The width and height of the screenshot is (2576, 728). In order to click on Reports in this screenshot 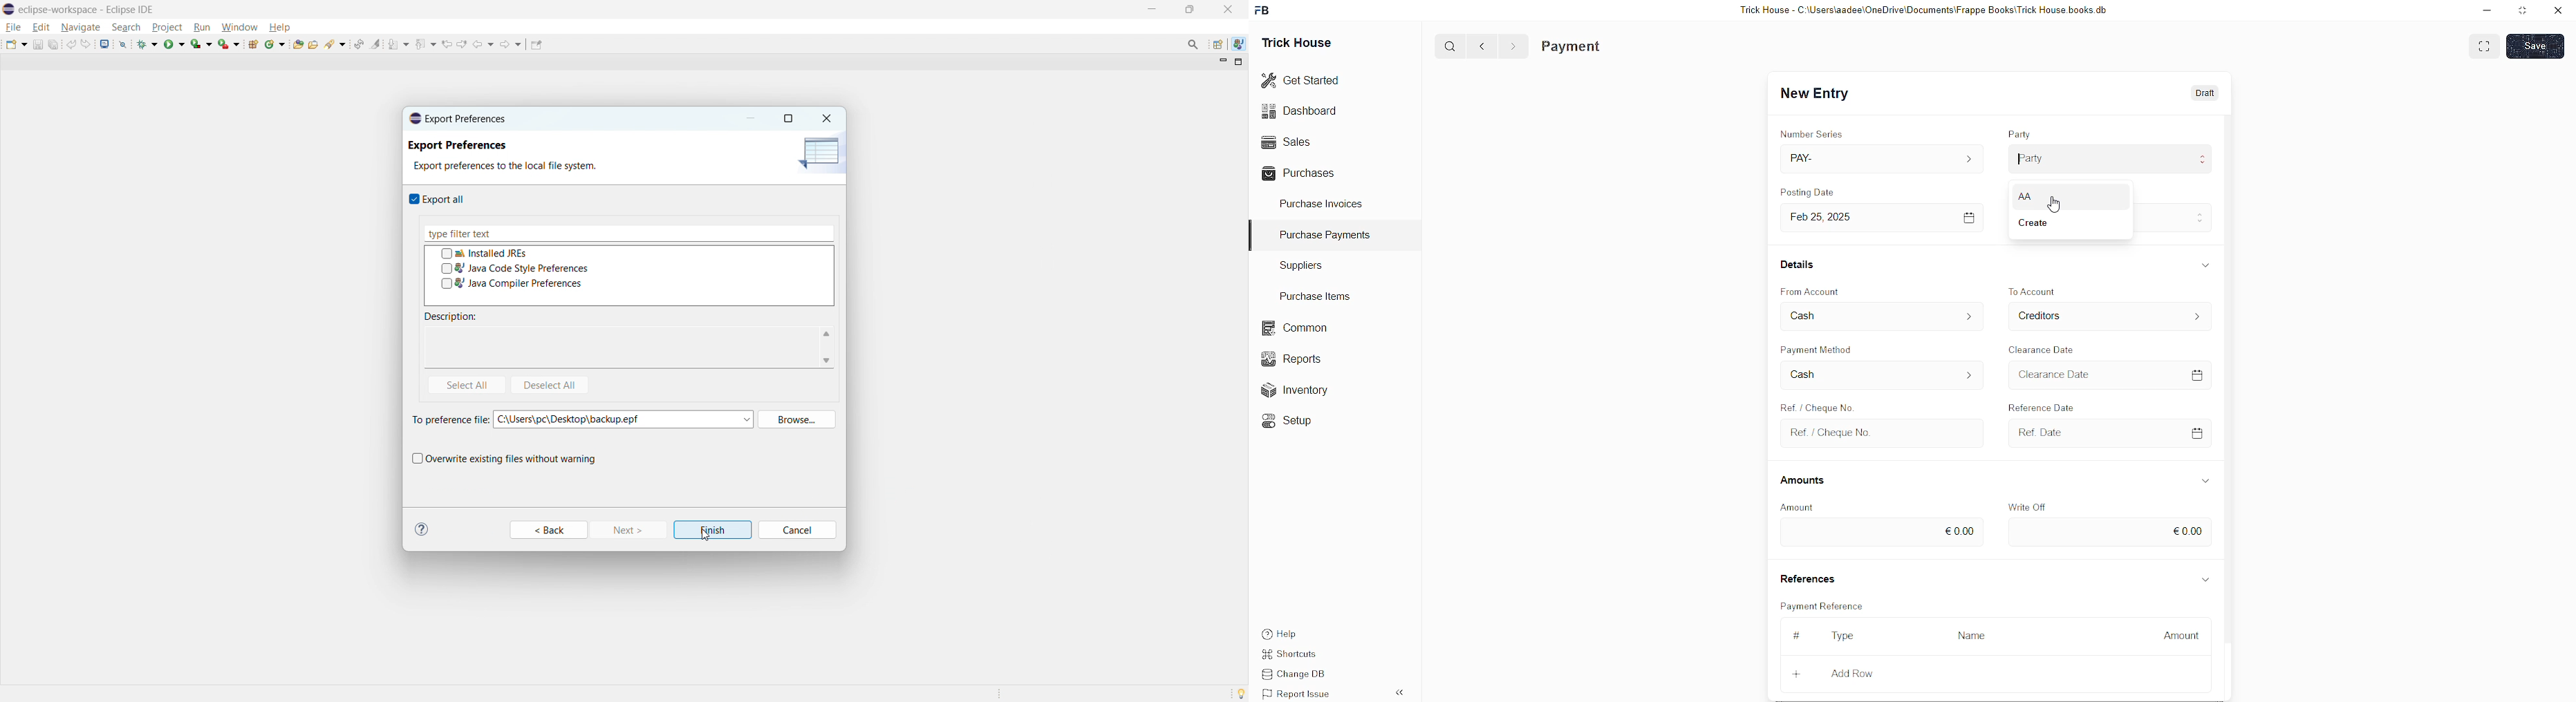, I will do `click(1296, 357)`.